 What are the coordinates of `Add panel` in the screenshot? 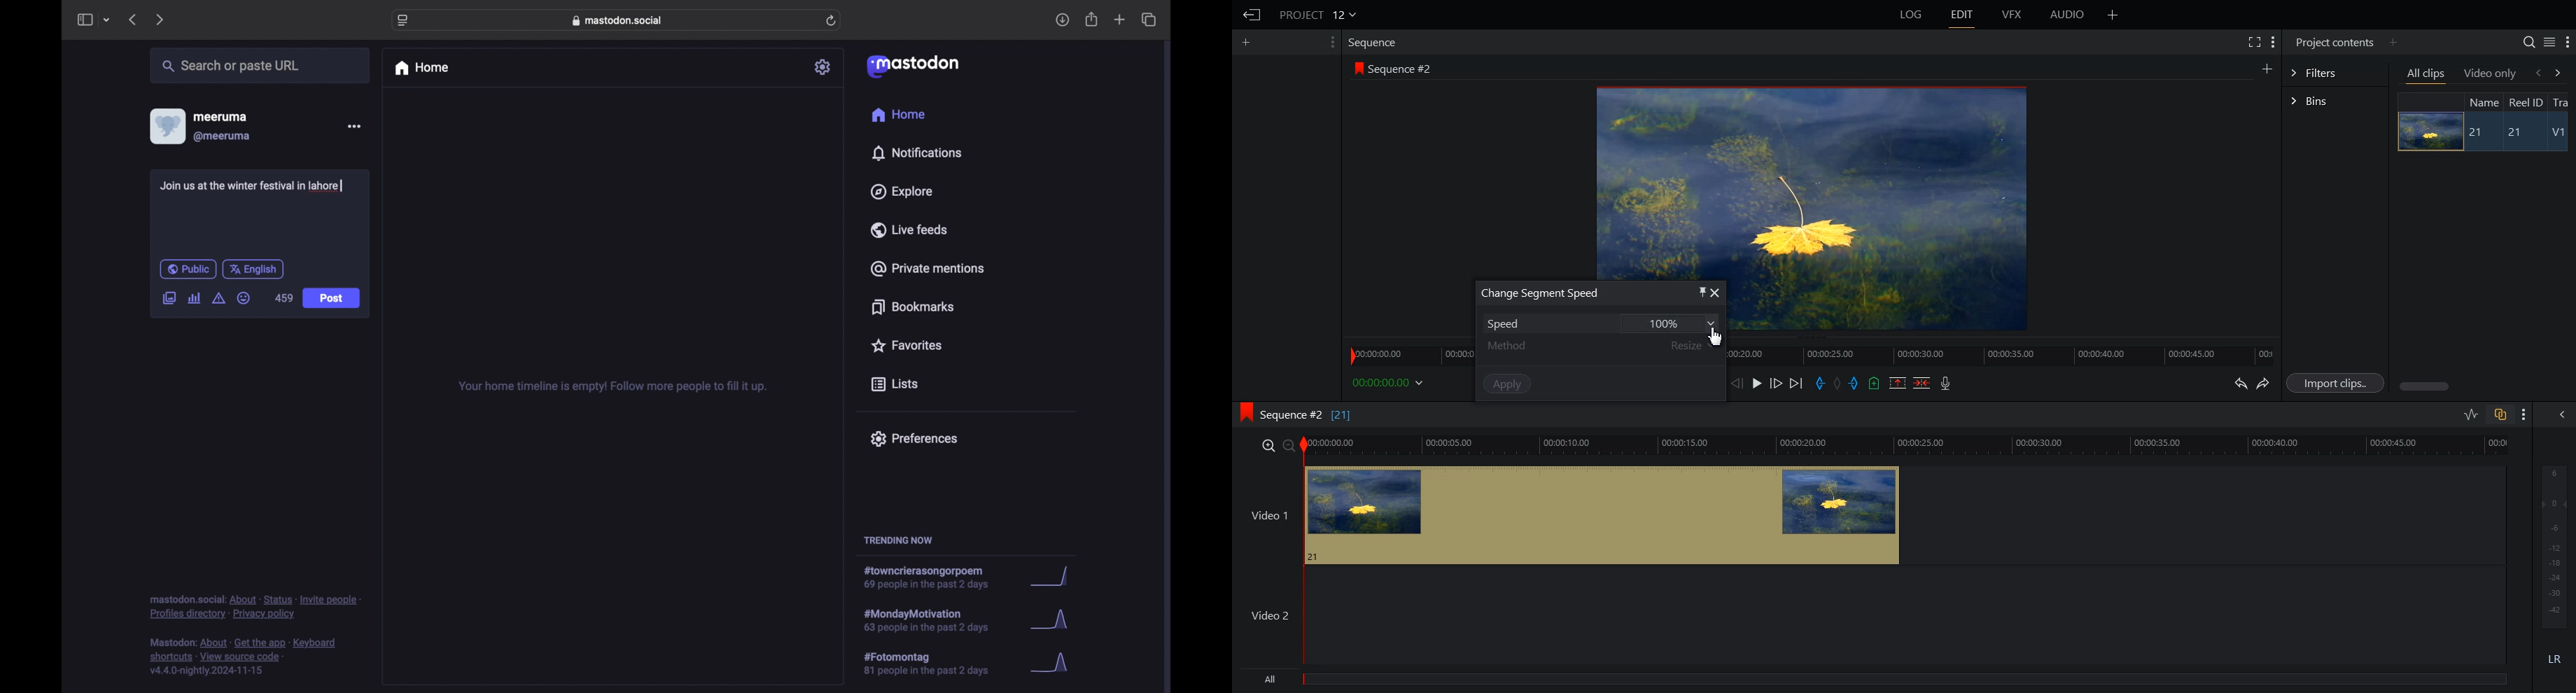 It's located at (2113, 15).